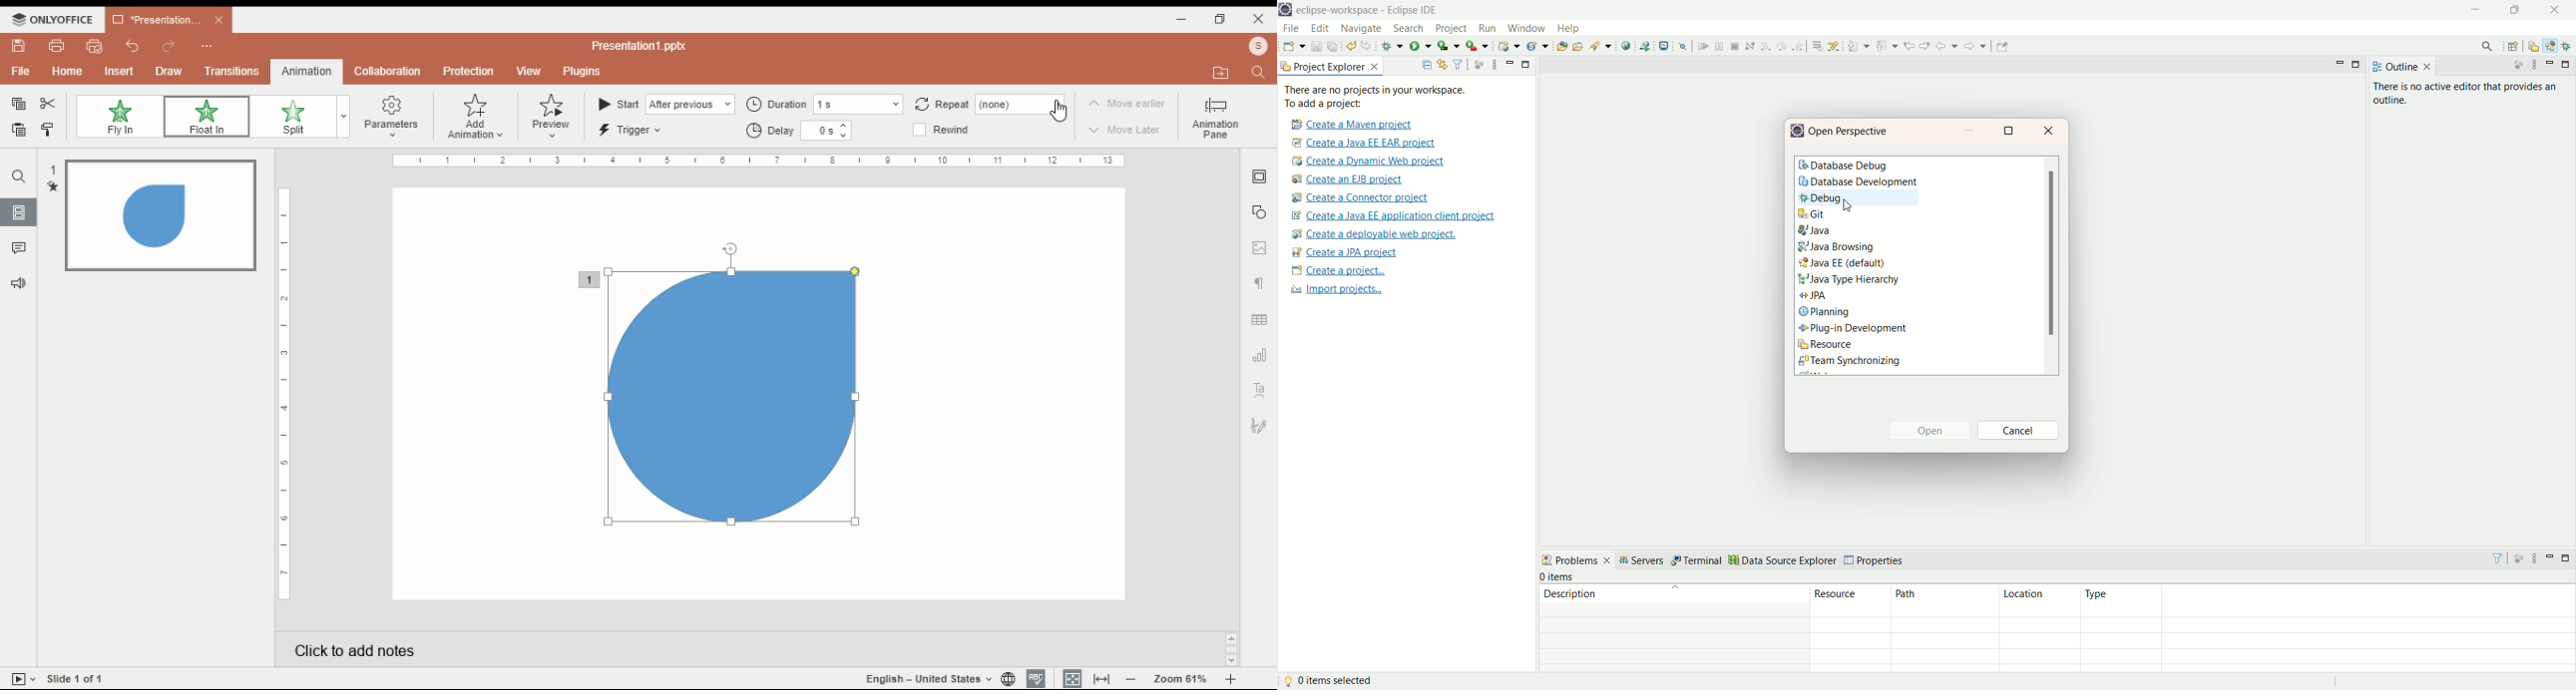 This screenshot has height=700, width=2576. Describe the element at coordinates (1260, 282) in the screenshot. I see `paragraph settings` at that location.